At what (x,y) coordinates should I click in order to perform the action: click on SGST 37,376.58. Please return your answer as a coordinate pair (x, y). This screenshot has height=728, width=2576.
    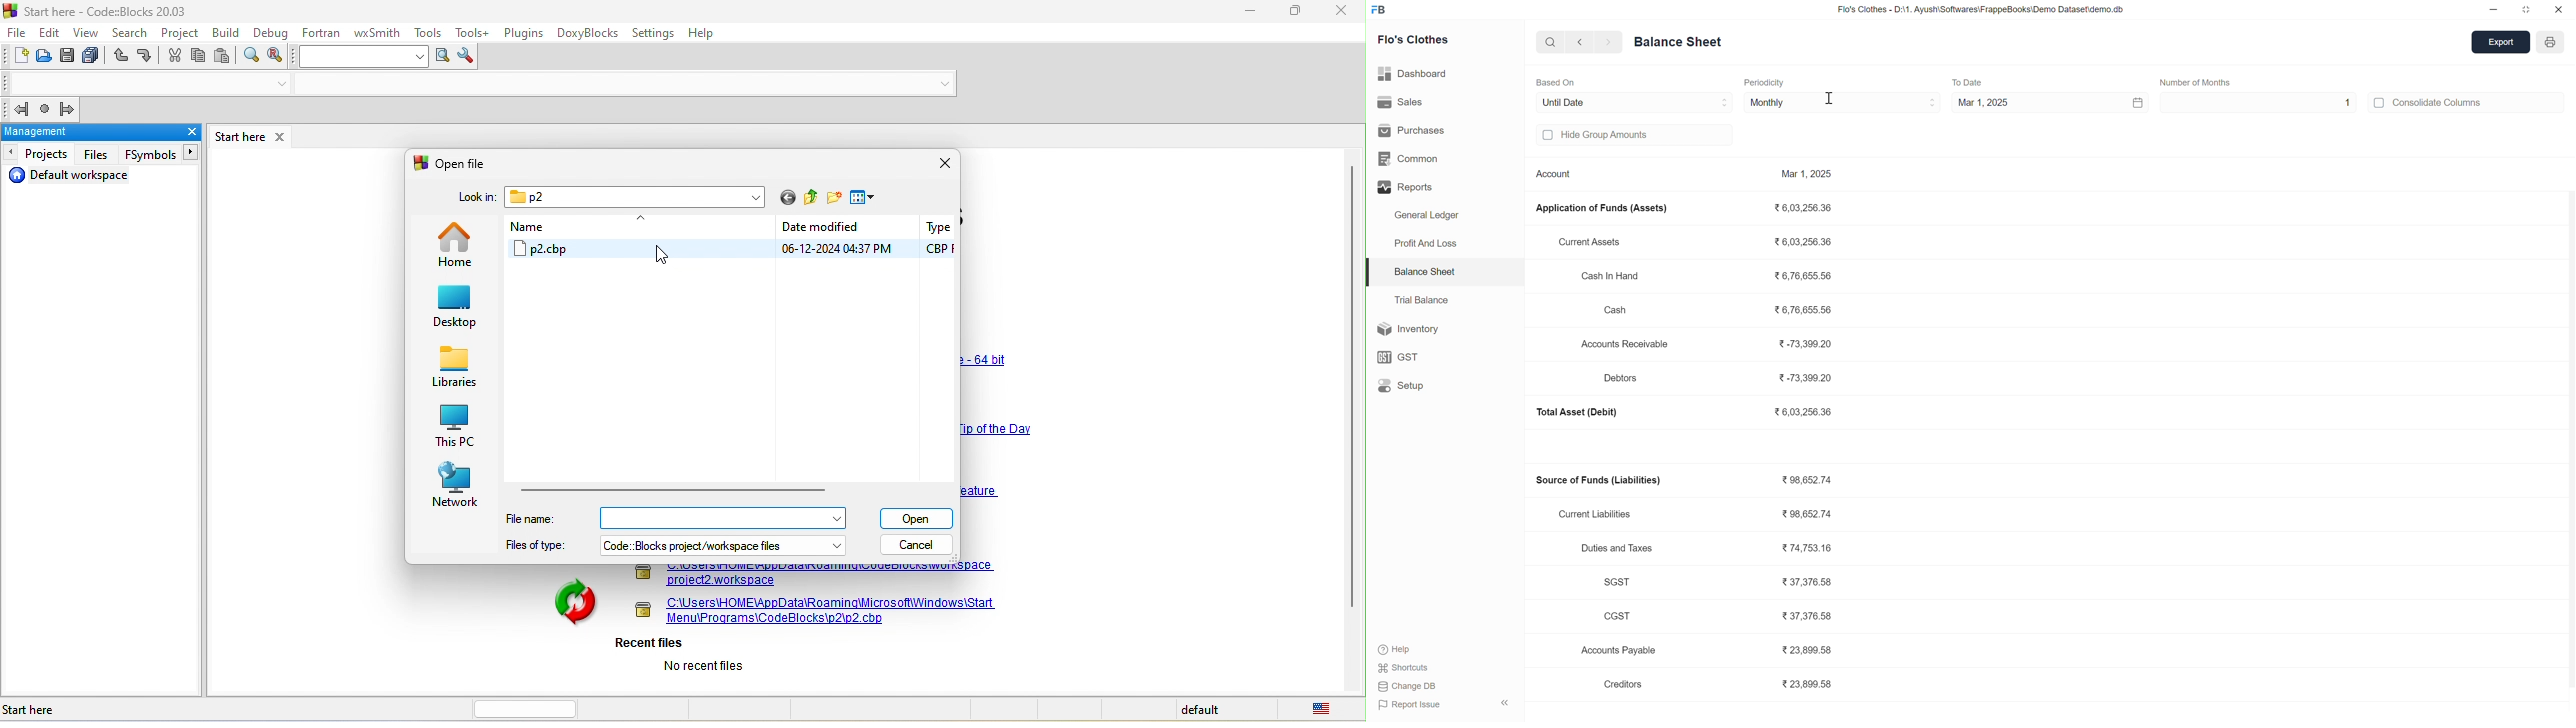
    Looking at the image, I should click on (1721, 582).